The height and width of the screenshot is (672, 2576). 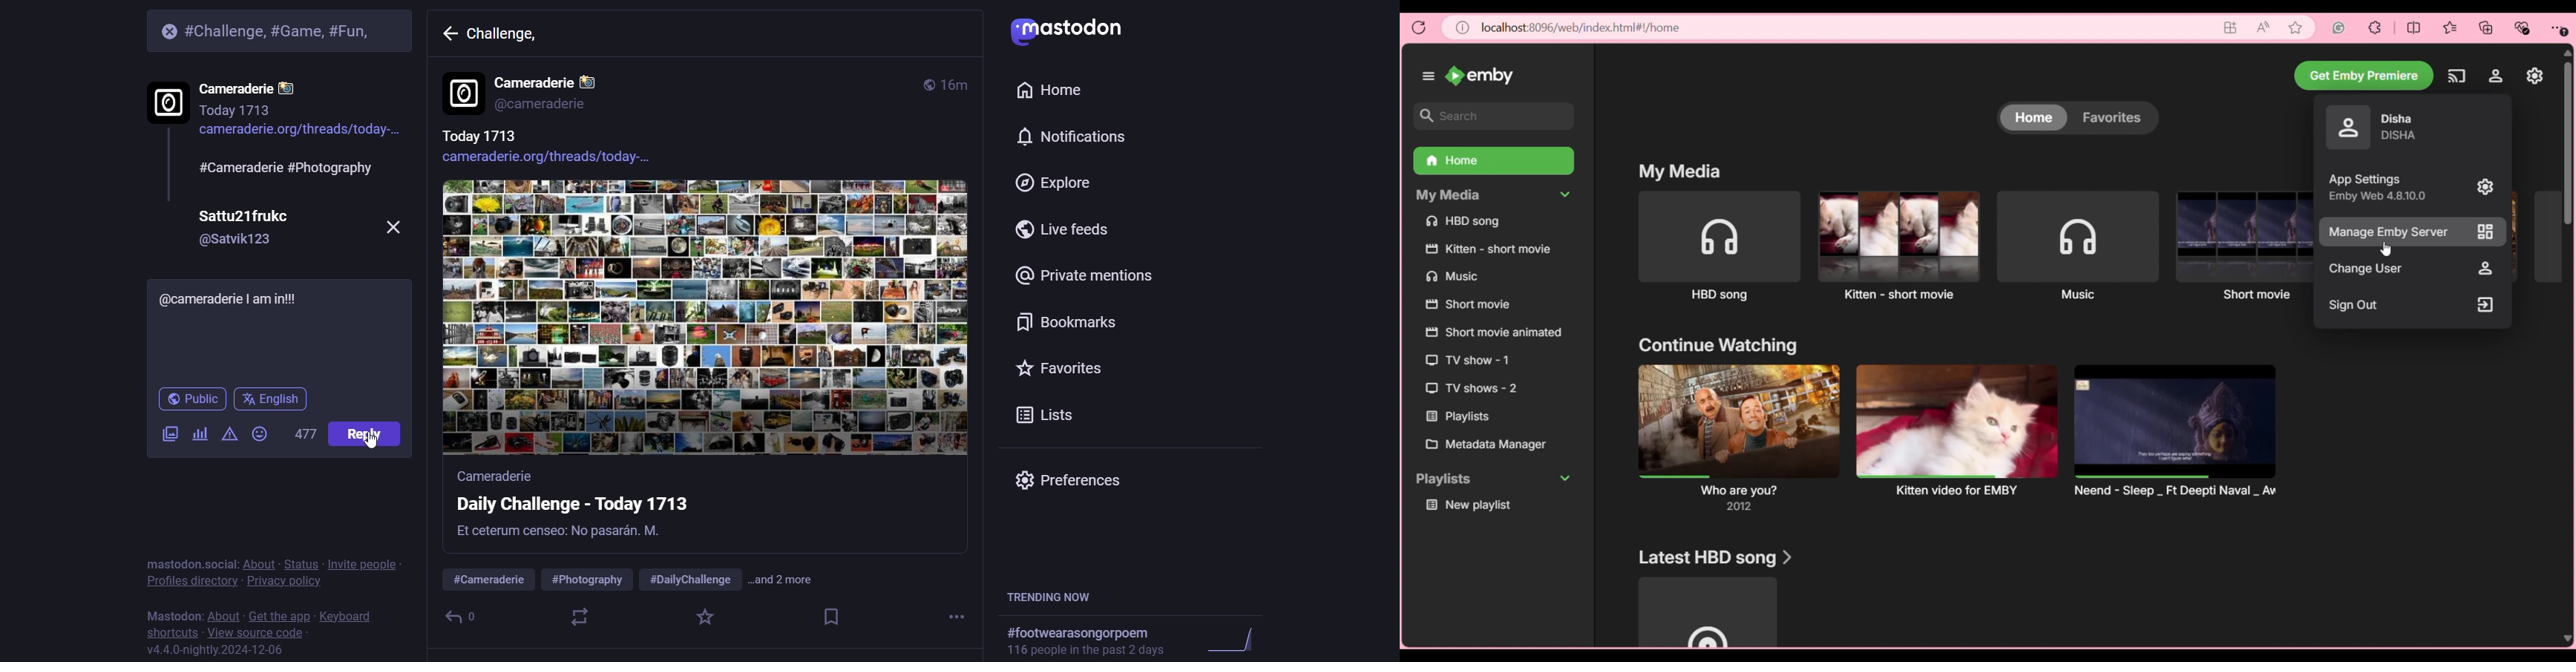 I want to click on notification, so click(x=1067, y=137).